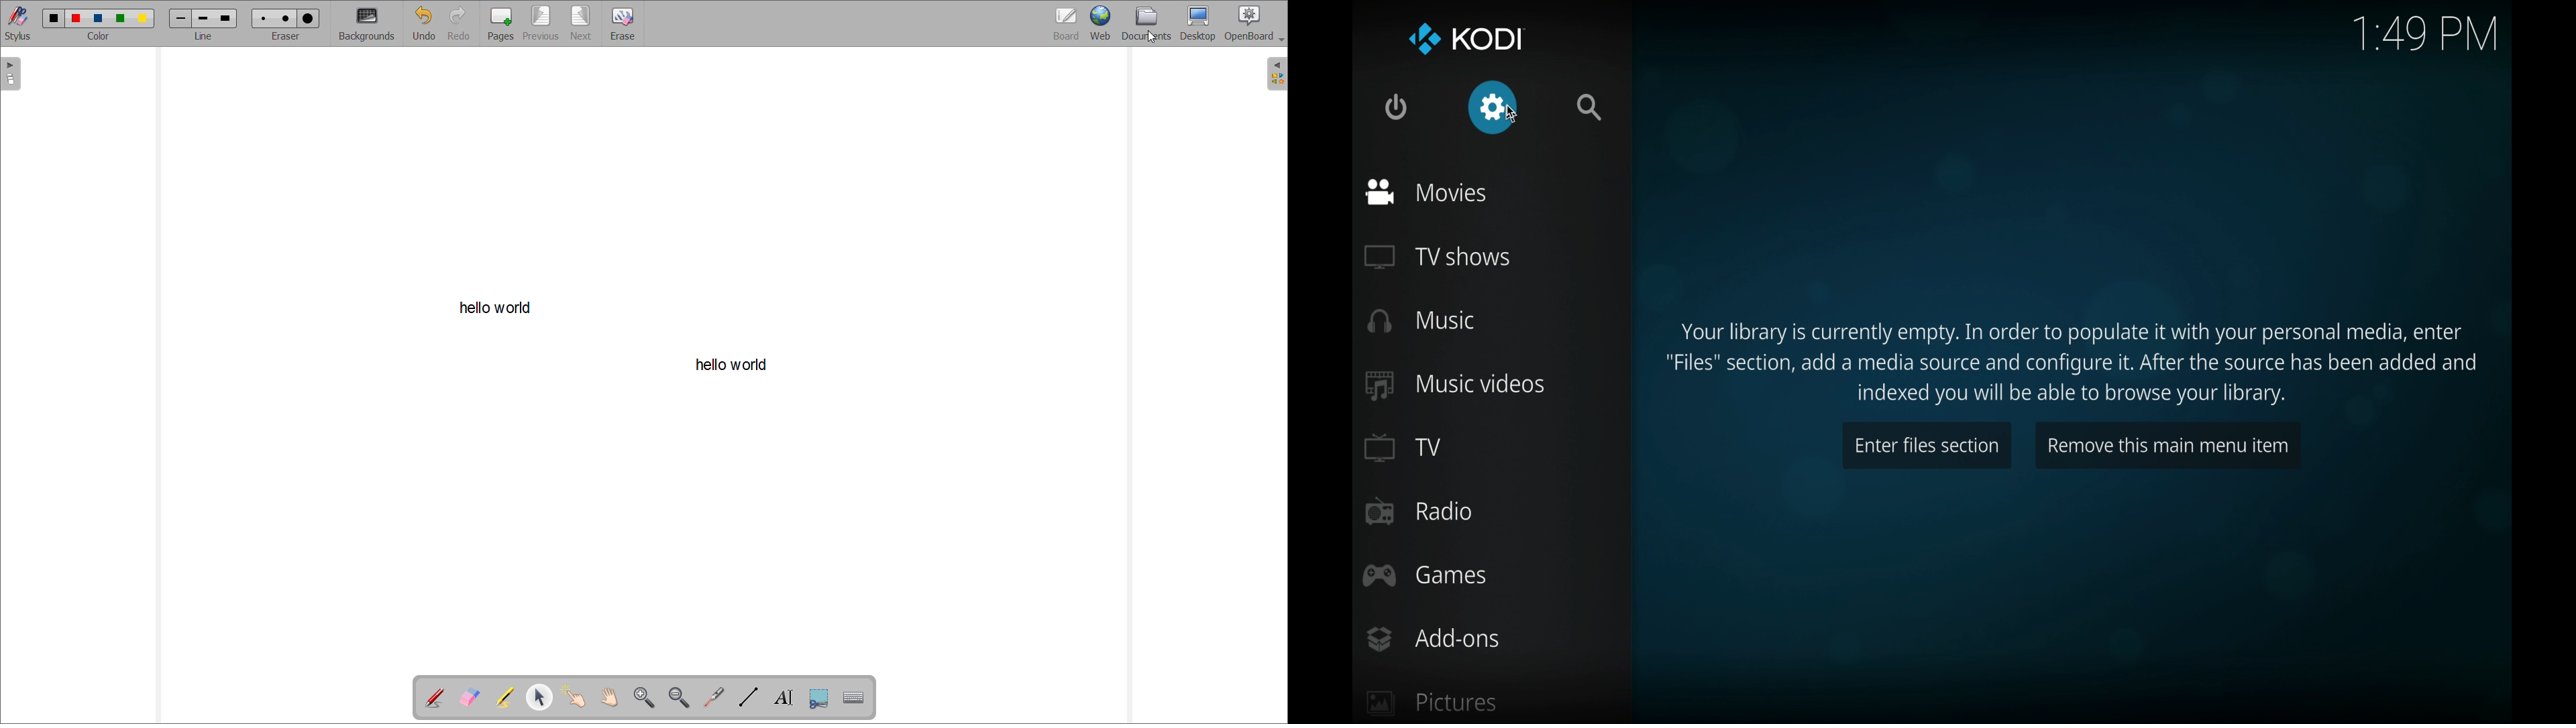 Image resolution: width=2576 pixels, height=728 pixels. I want to click on web, so click(1101, 23).